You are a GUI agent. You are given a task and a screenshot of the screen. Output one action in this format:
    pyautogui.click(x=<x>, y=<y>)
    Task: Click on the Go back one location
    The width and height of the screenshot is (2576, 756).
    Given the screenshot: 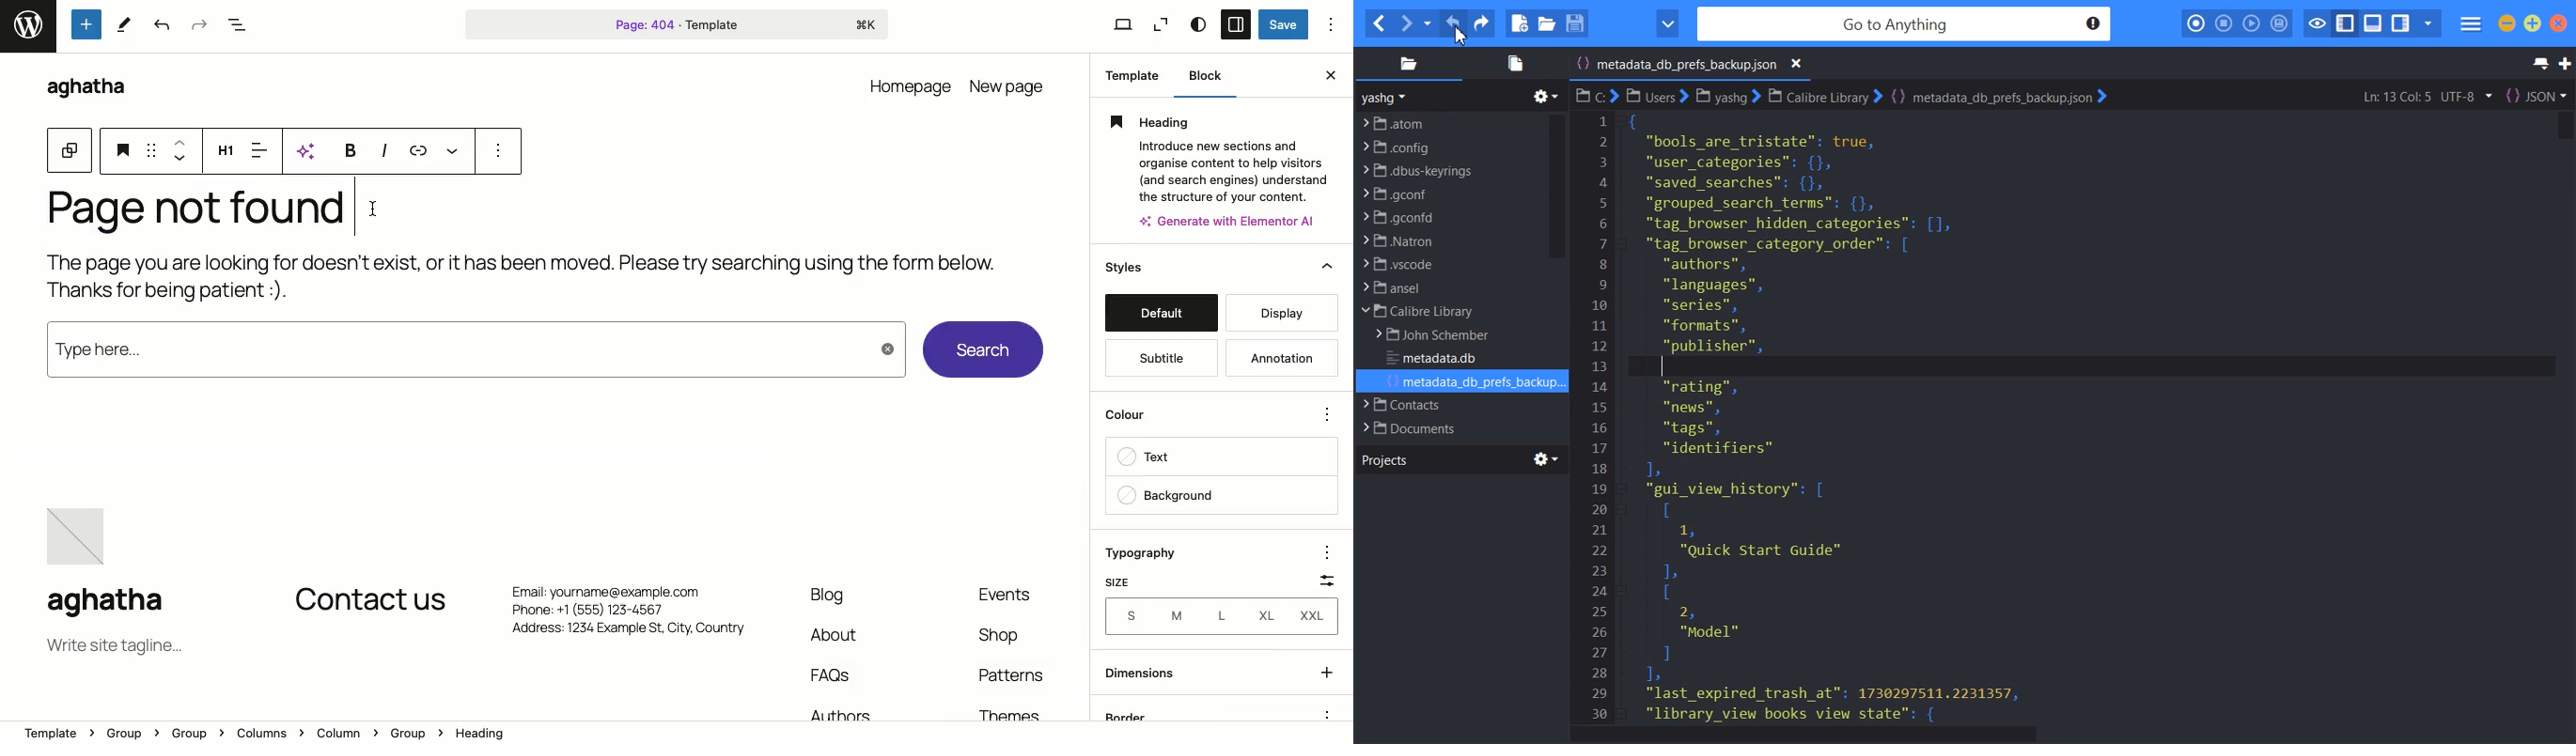 What is the action you would take?
    pyautogui.click(x=1378, y=24)
    